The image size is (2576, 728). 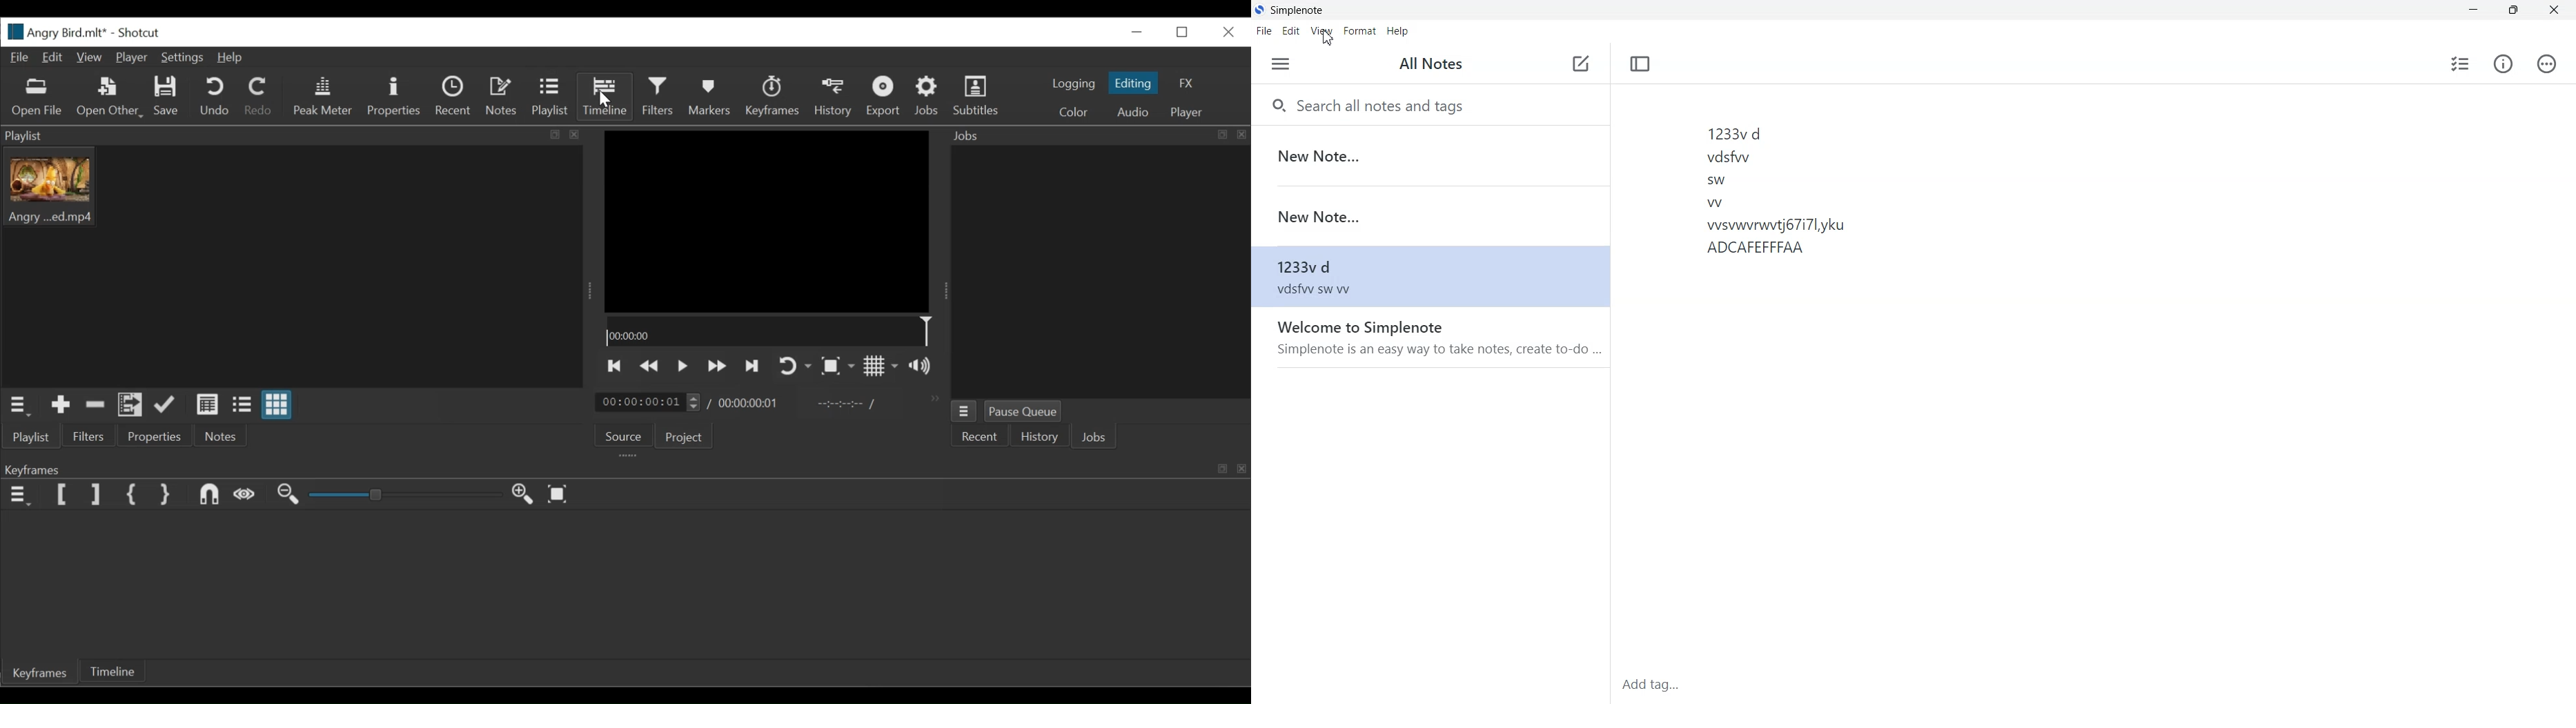 I want to click on Jobs Panel, so click(x=1099, y=272).